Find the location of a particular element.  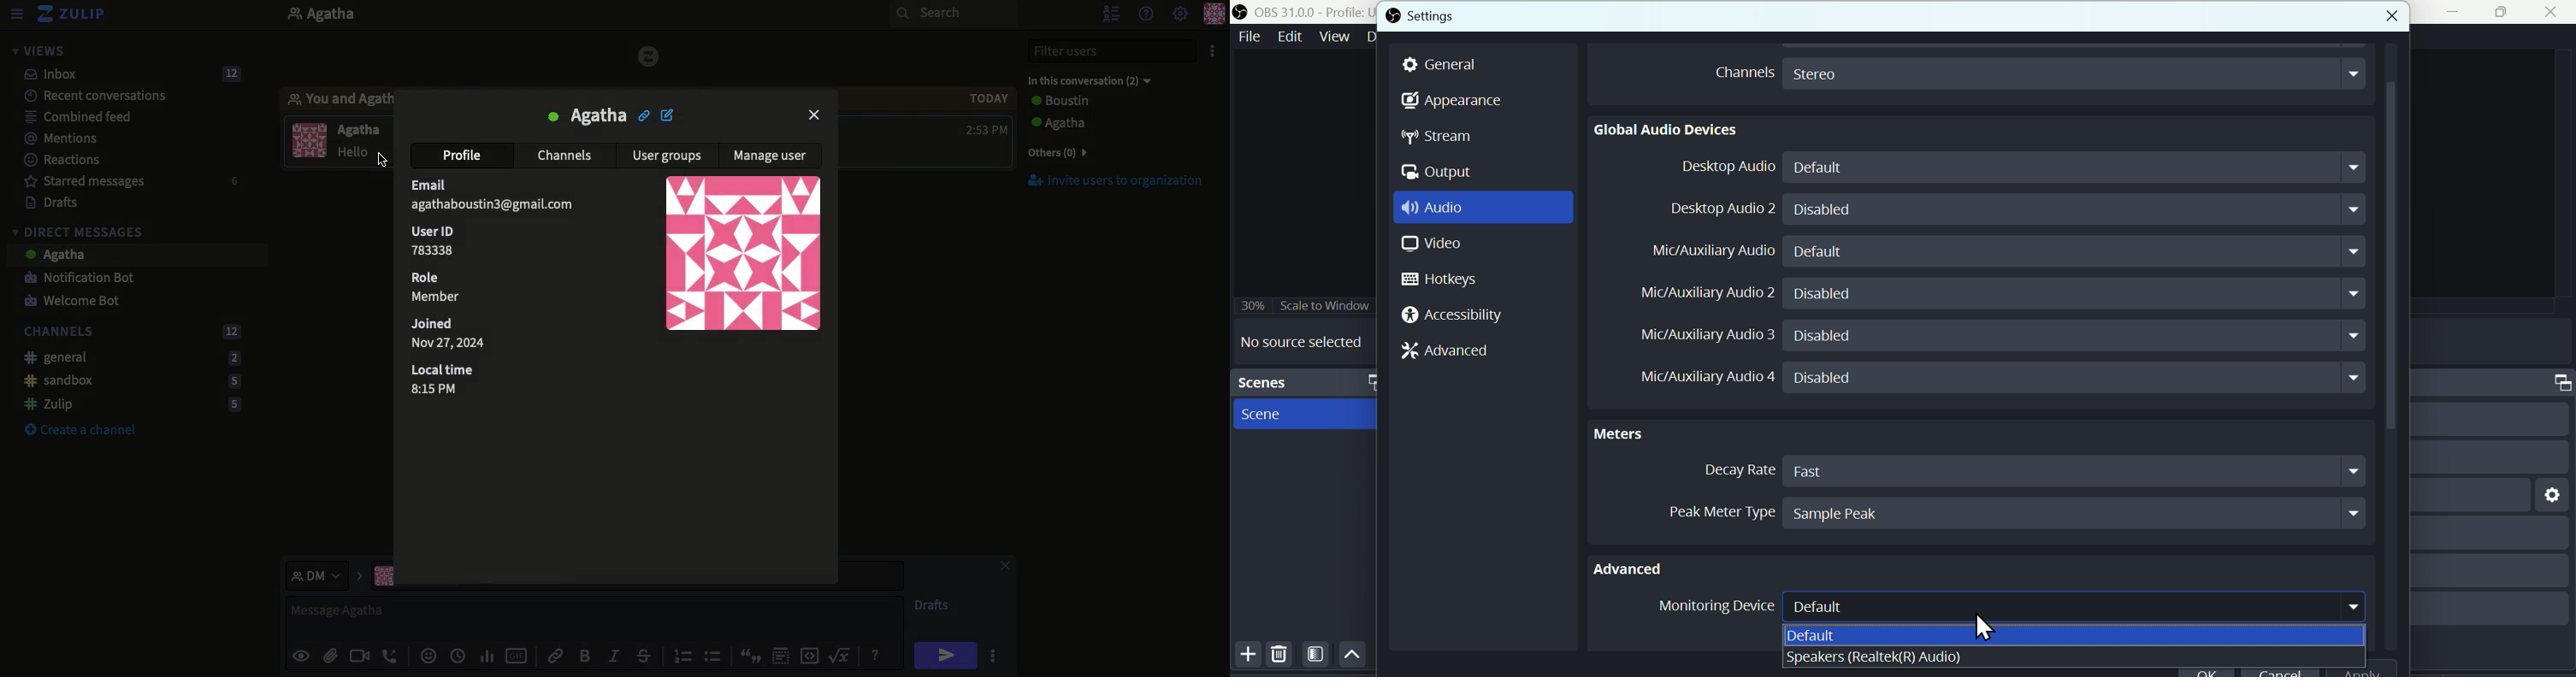

Mic/Auxiliary Audio 3 is located at coordinates (1700, 335).